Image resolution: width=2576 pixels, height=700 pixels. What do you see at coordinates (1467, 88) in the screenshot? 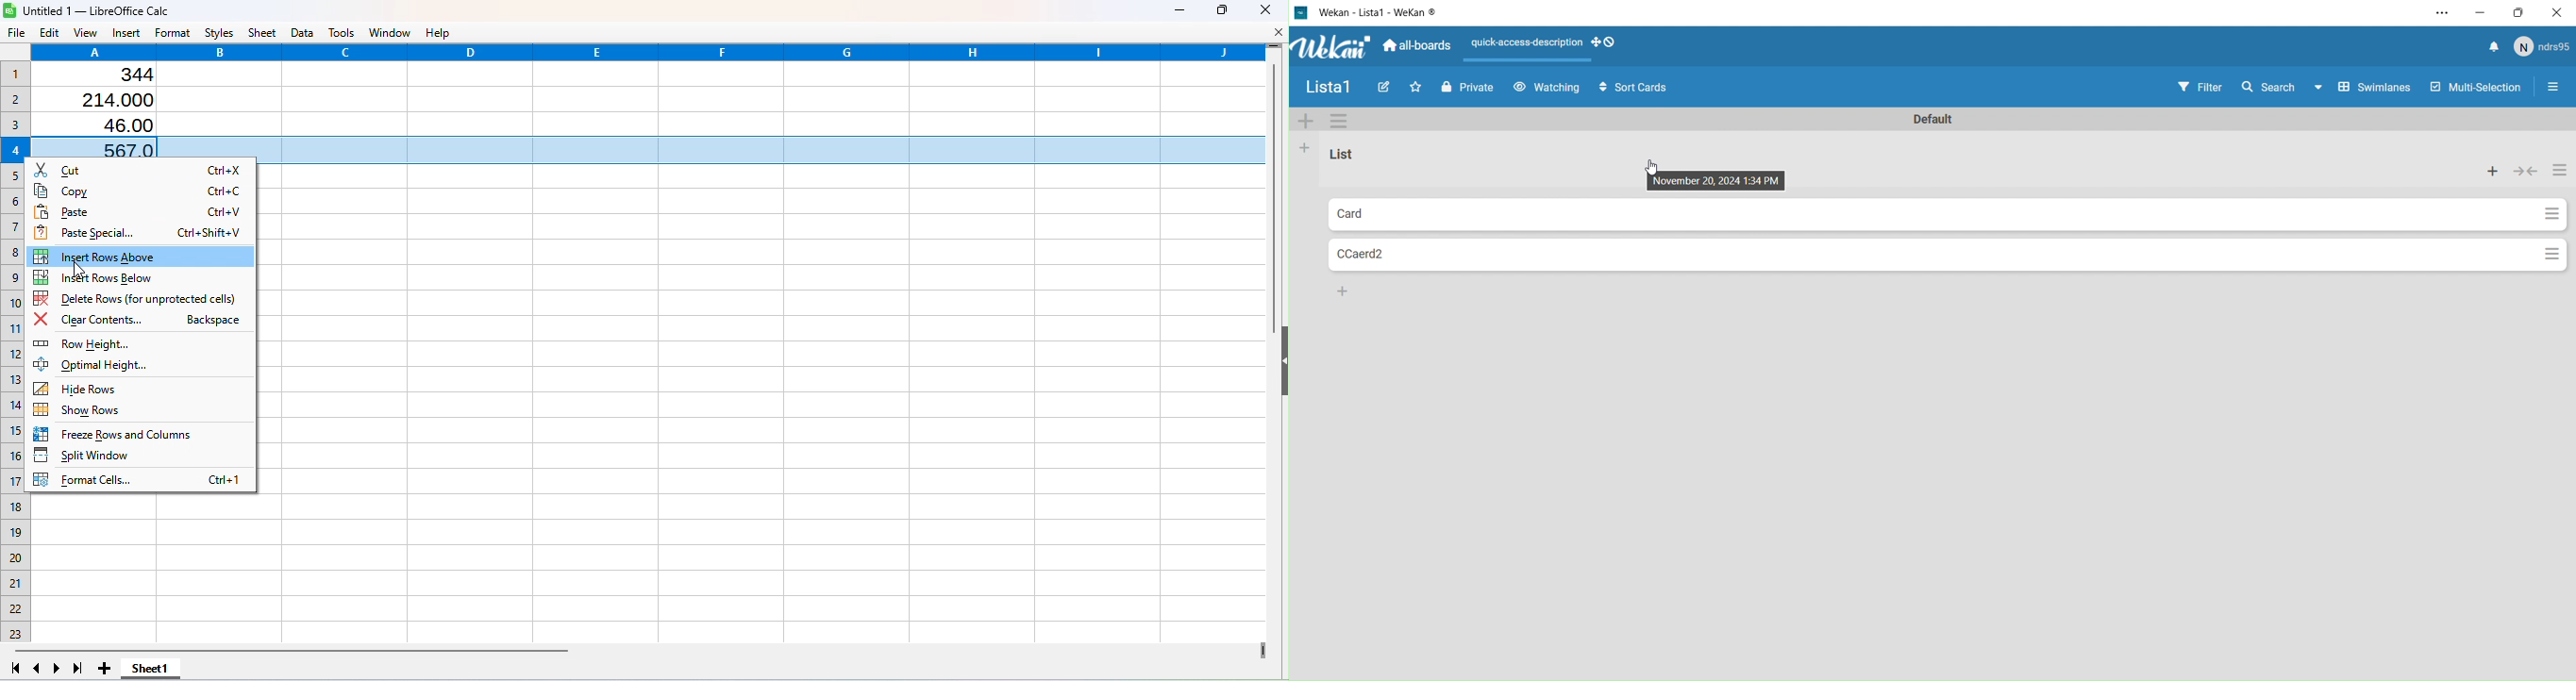
I see `Private` at bounding box center [1467, 88].